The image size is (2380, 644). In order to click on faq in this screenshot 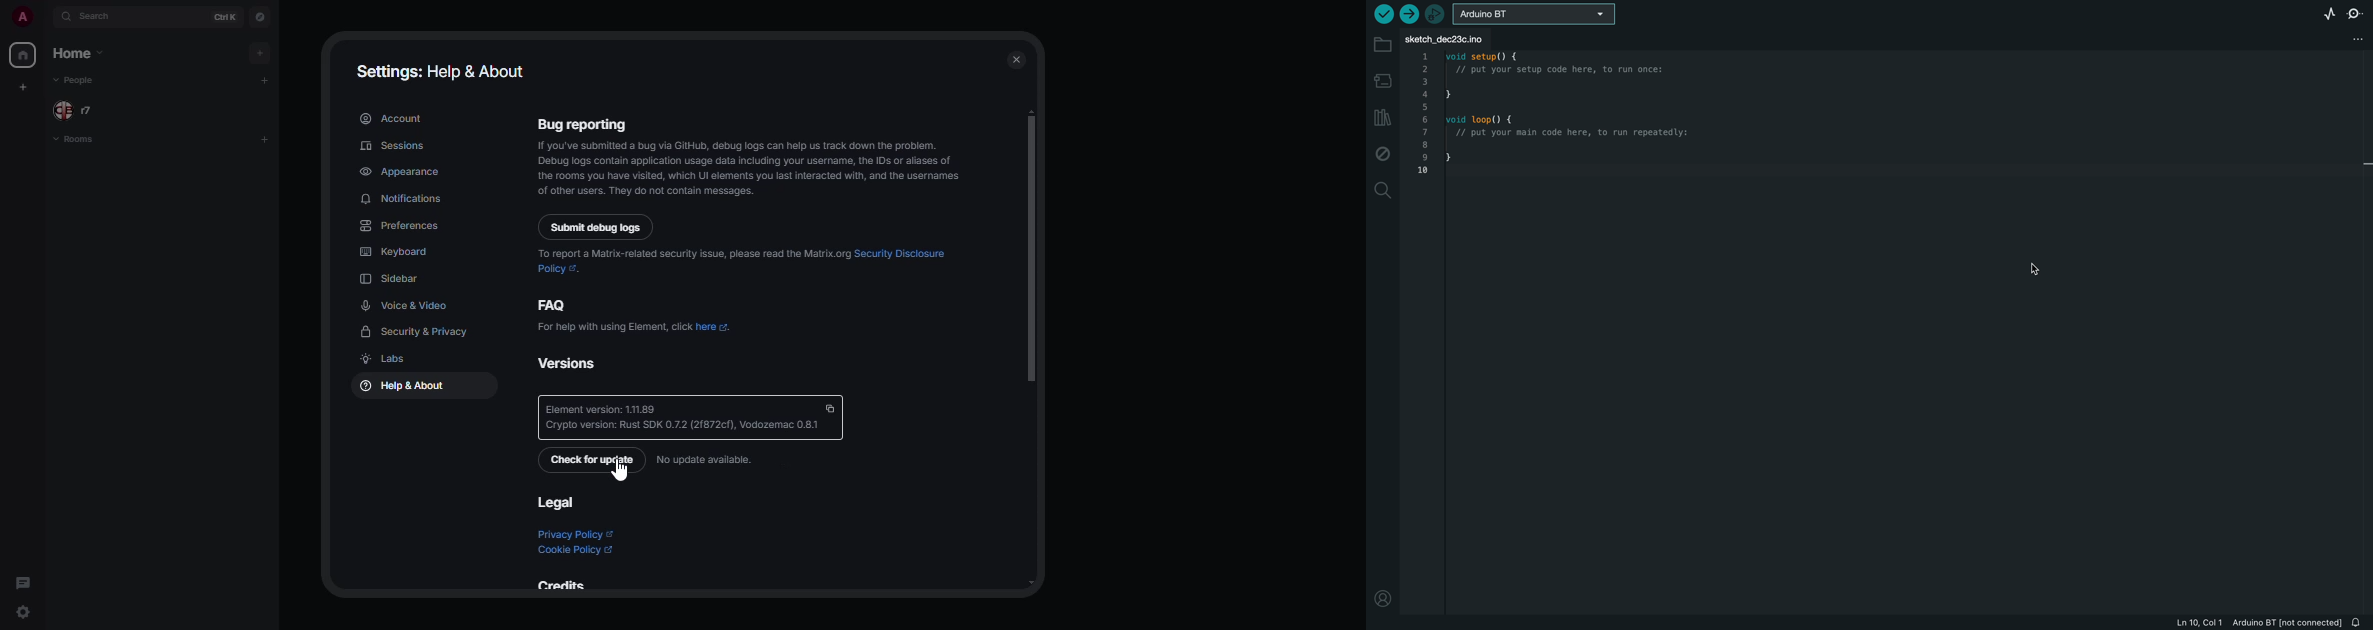, I will do `click(559, 304)`.